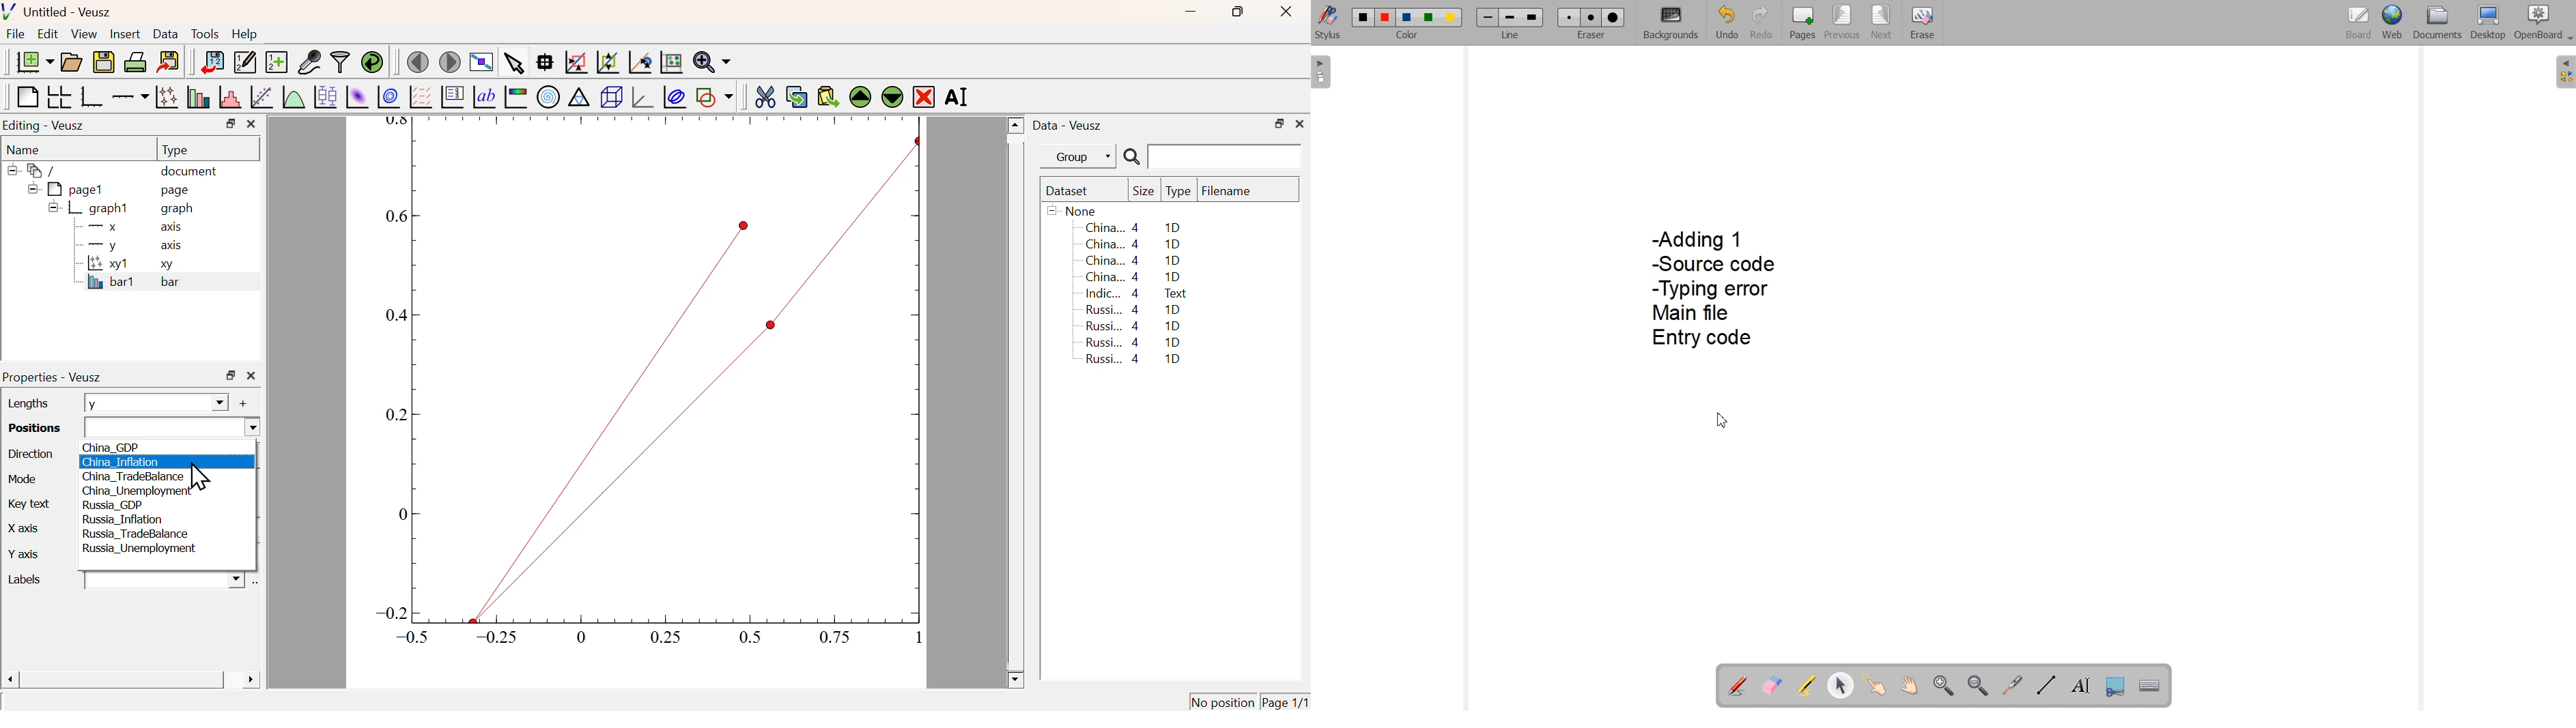 The width and height of the screenshot is (2576, 728). Describe the element at coordinates (1300, 122) in the screenshot. I see `Close` at that location.